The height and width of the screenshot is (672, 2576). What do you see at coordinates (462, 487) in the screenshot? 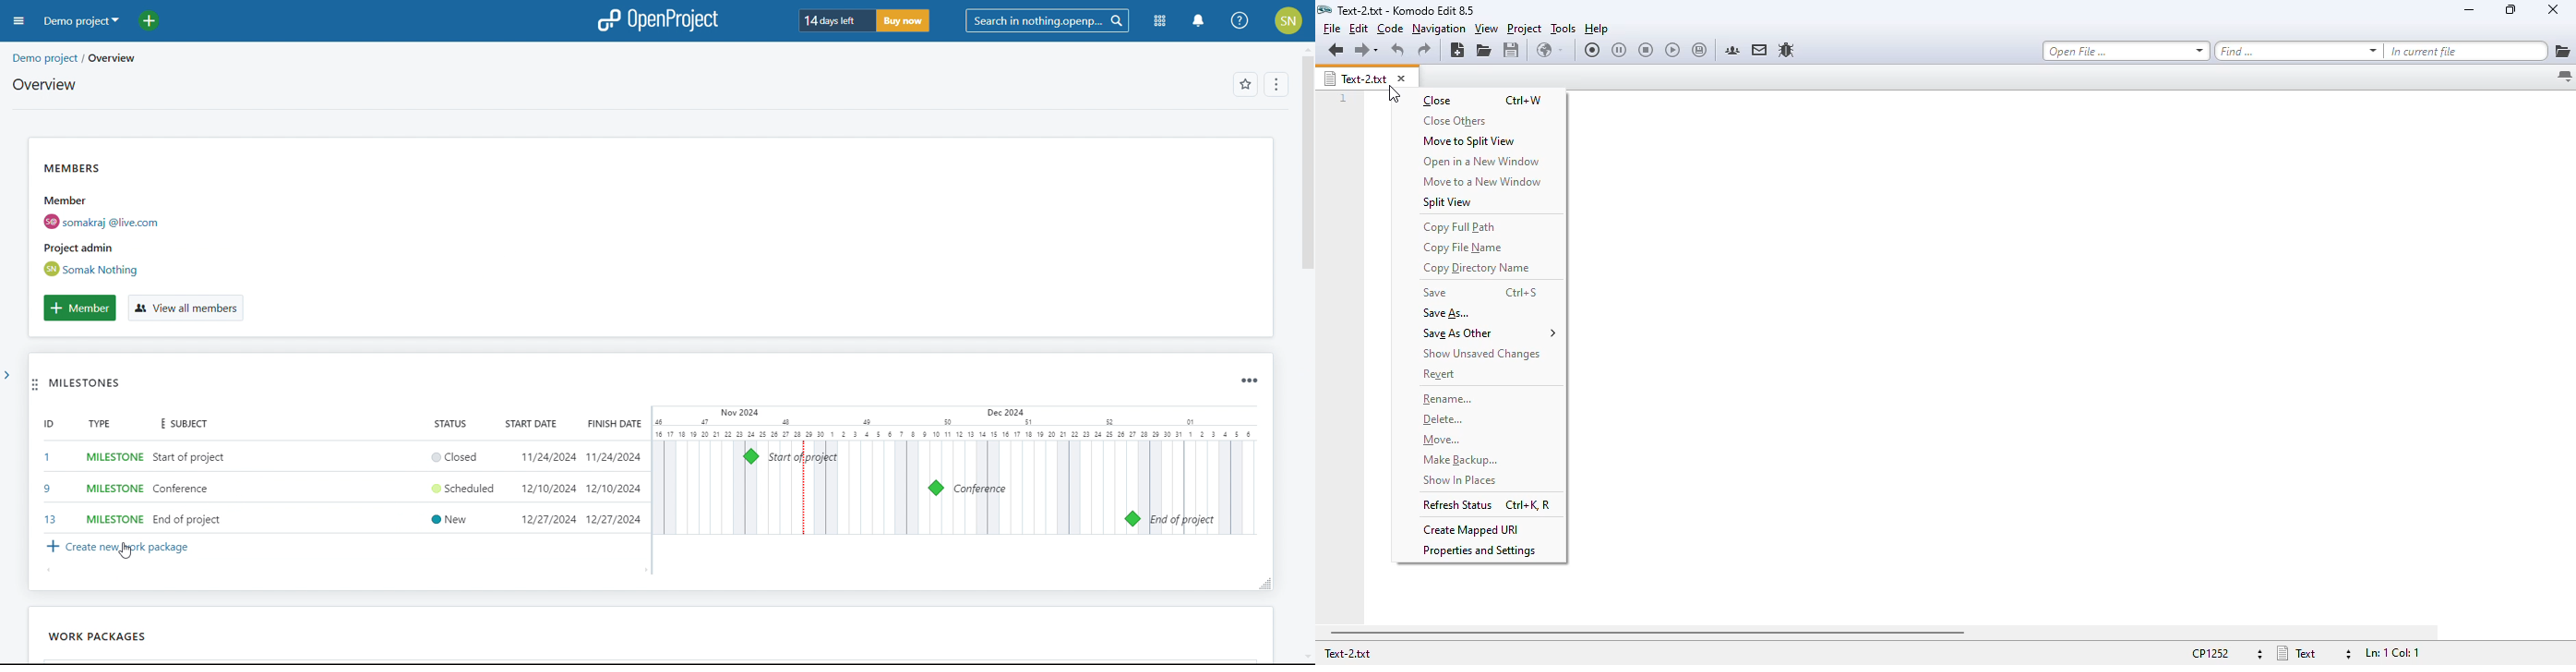
I see `set status` at bounding box center [462, 487].